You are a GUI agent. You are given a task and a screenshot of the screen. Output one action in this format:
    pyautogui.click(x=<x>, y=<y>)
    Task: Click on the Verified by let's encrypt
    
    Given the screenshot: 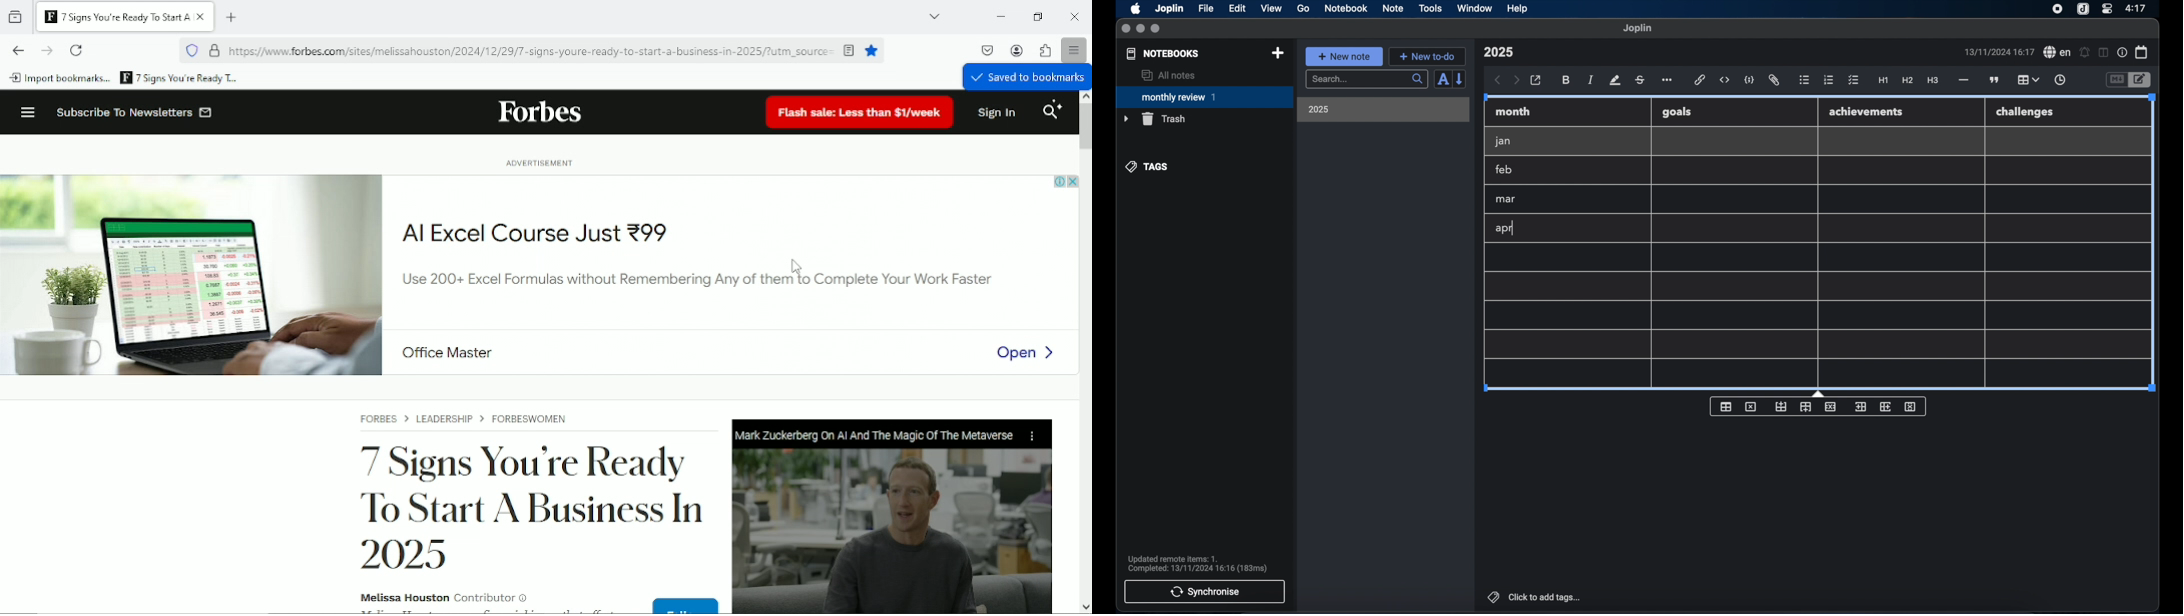 What is the action you would take?
    pyautogui.click(x=214, y=51)
    